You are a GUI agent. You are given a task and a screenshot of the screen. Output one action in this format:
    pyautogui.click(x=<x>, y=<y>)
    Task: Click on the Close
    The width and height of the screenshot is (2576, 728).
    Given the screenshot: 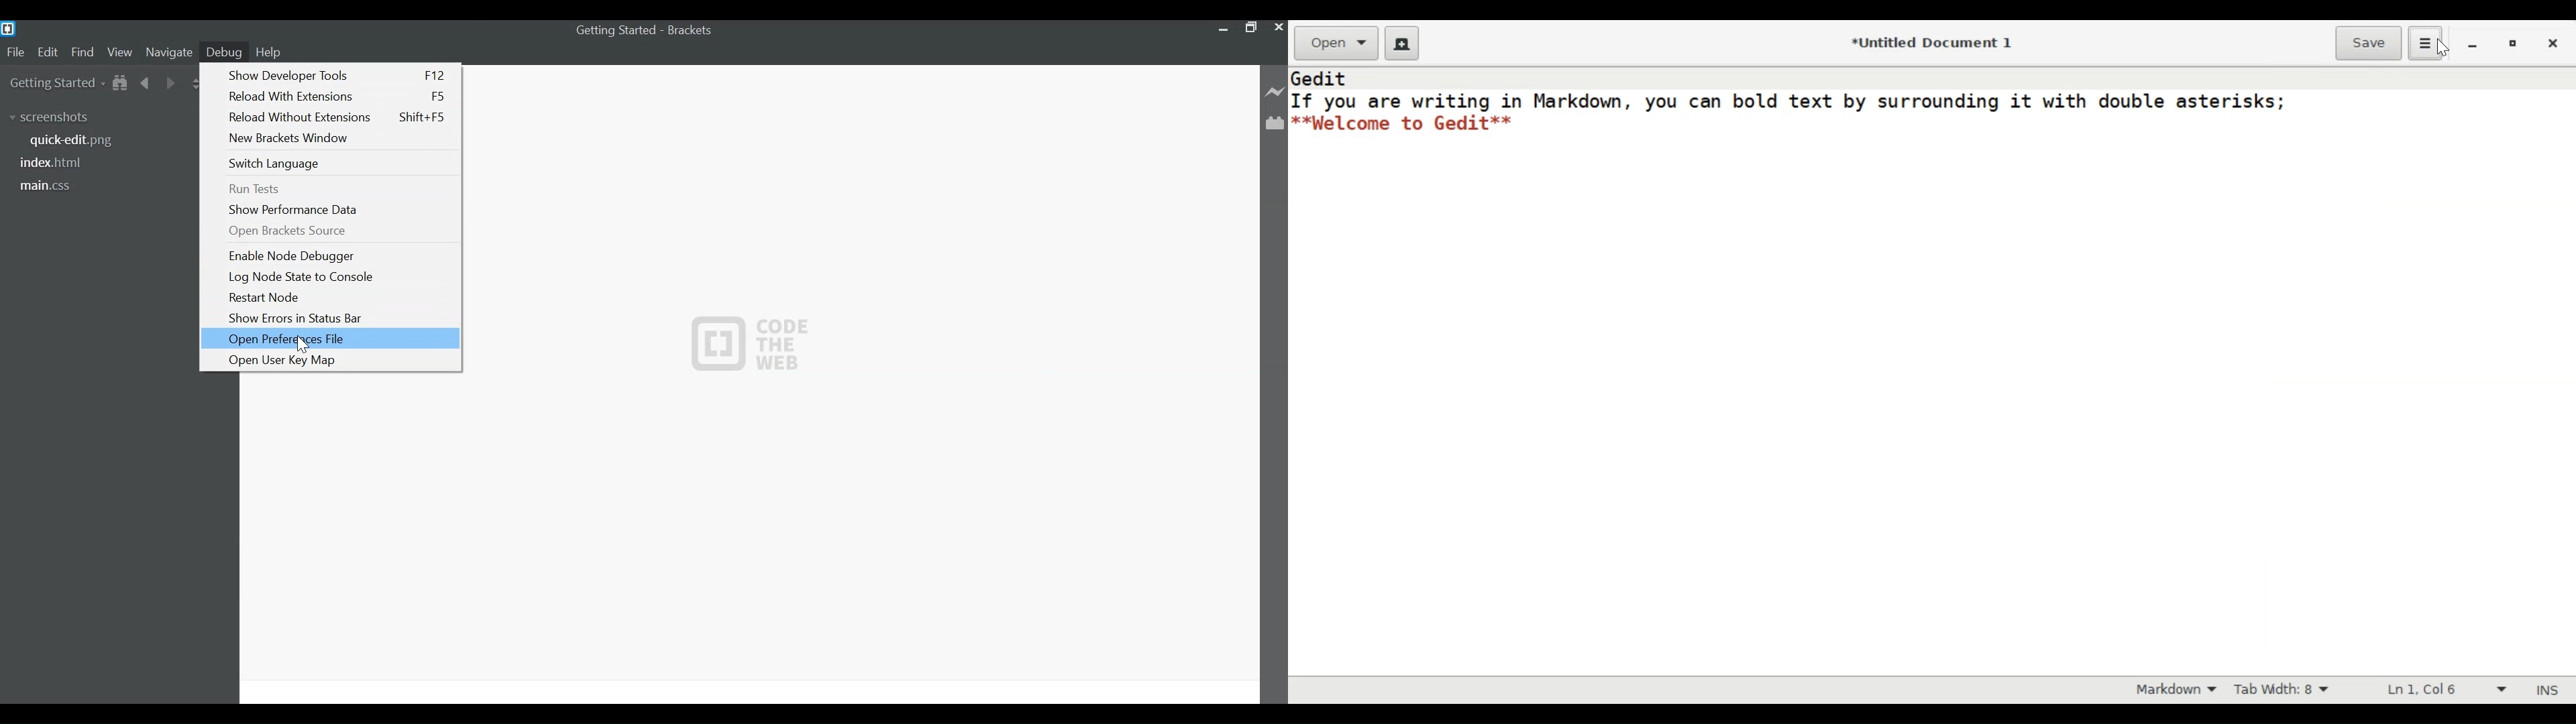 What is the action you would take?
    pyautogui.click(x=1279, y=29)
    